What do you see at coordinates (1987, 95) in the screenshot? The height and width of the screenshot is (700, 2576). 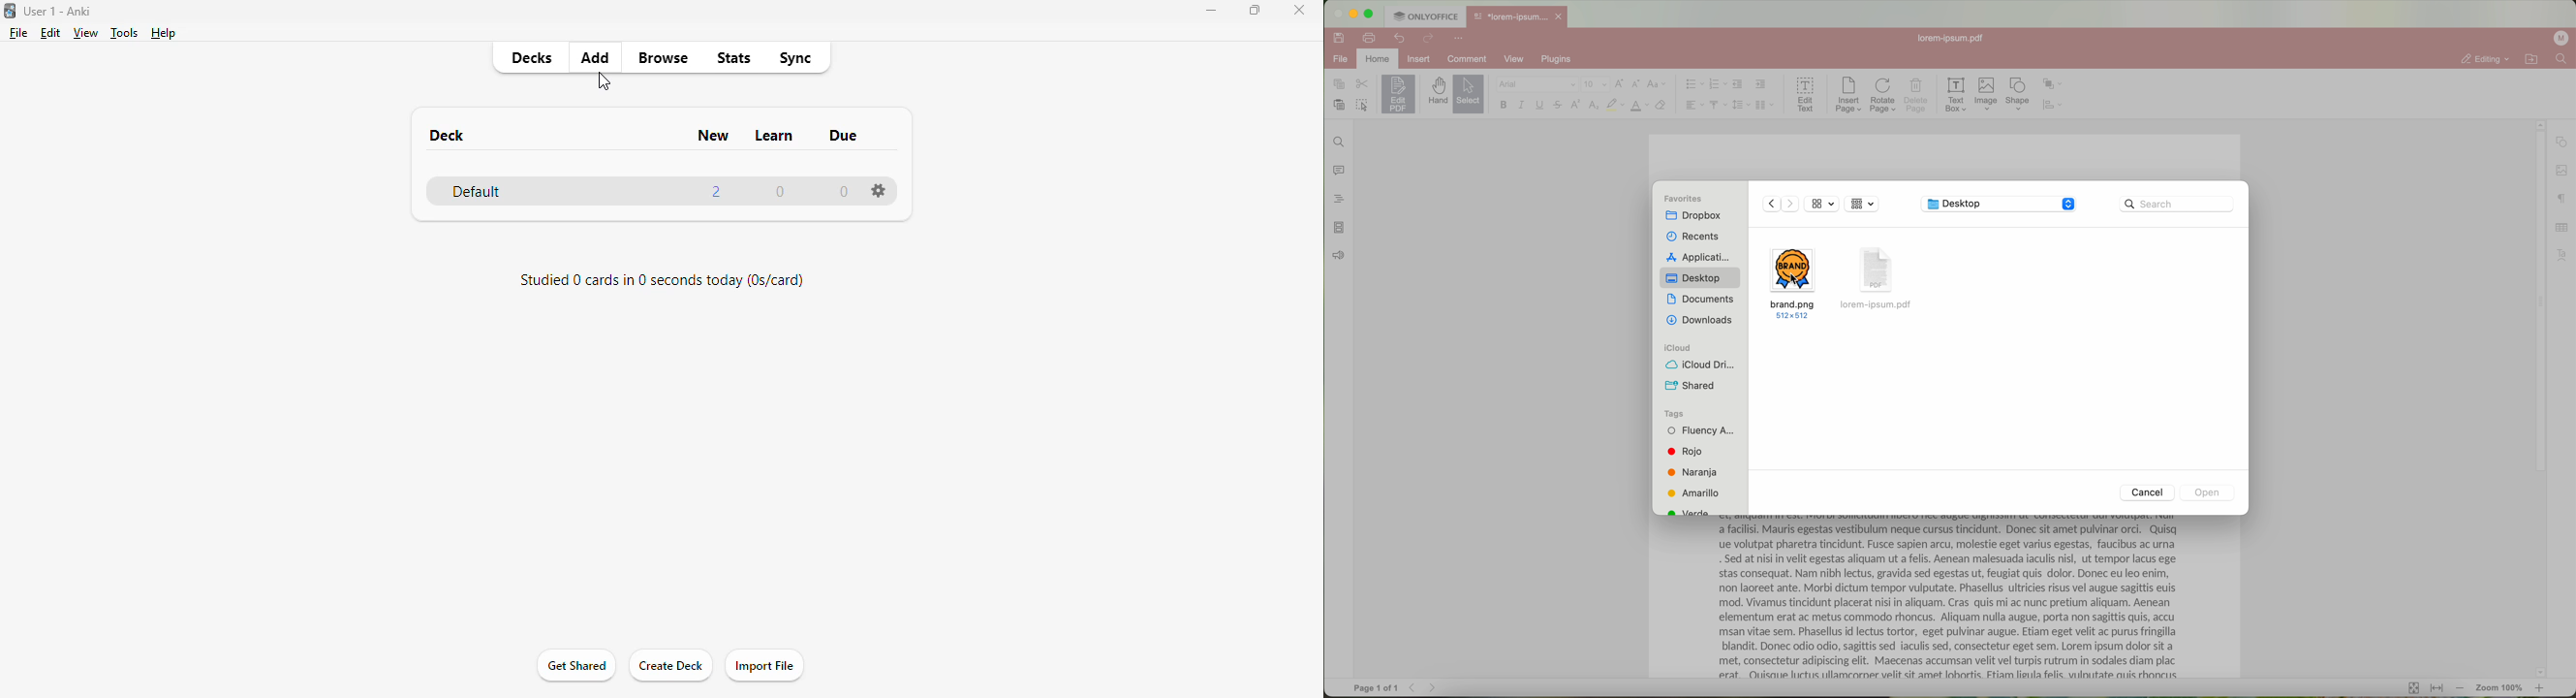 I see `Image` at bounding box center [1987, 95].